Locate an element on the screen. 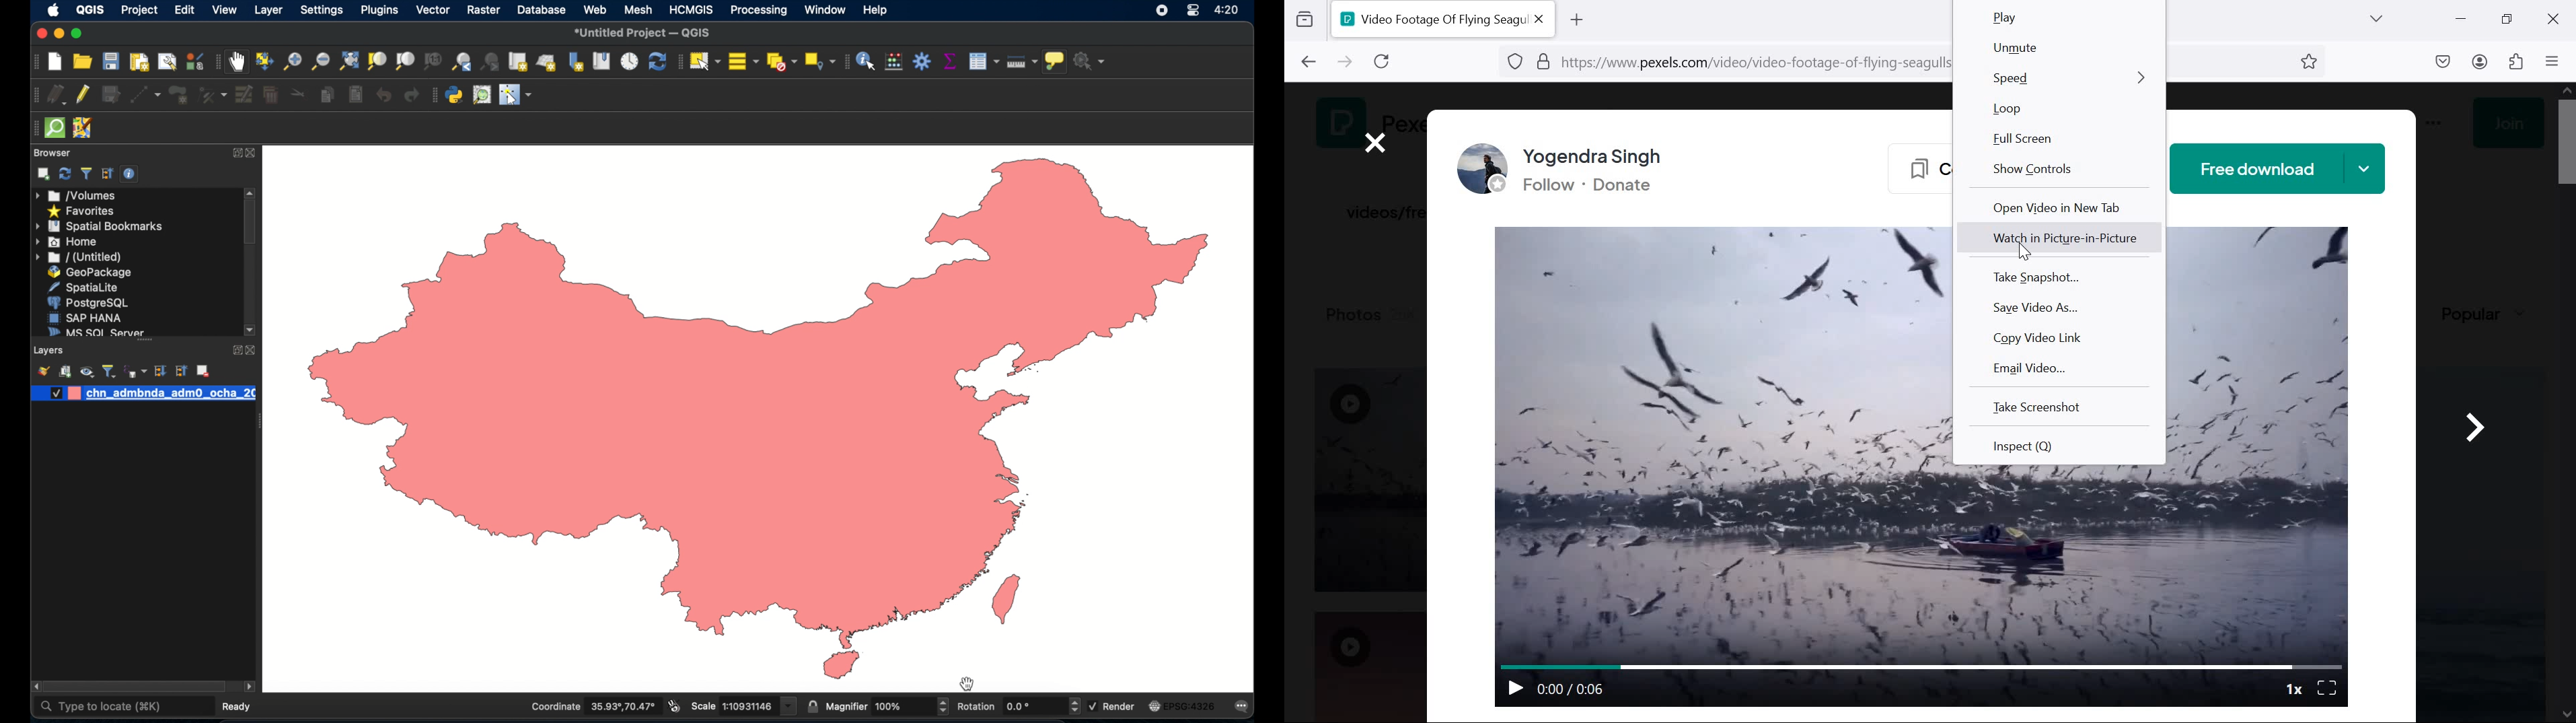 The image size is (2576, 728). copy features is located at coordinates (327, 95).